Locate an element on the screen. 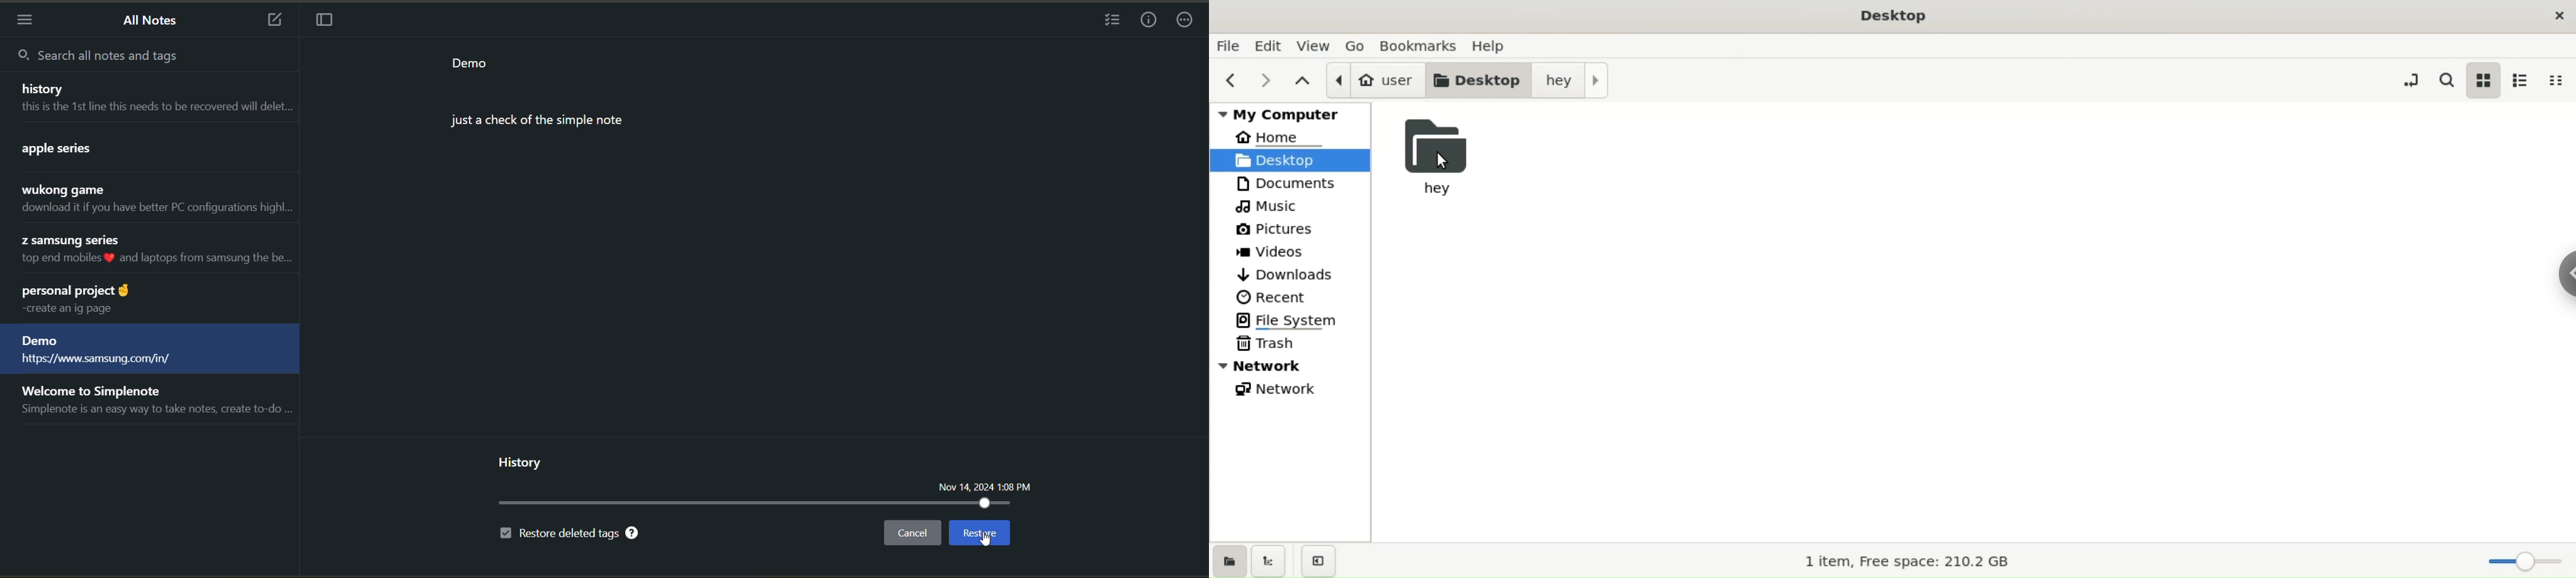  menu is located at coordinates (26, 21).